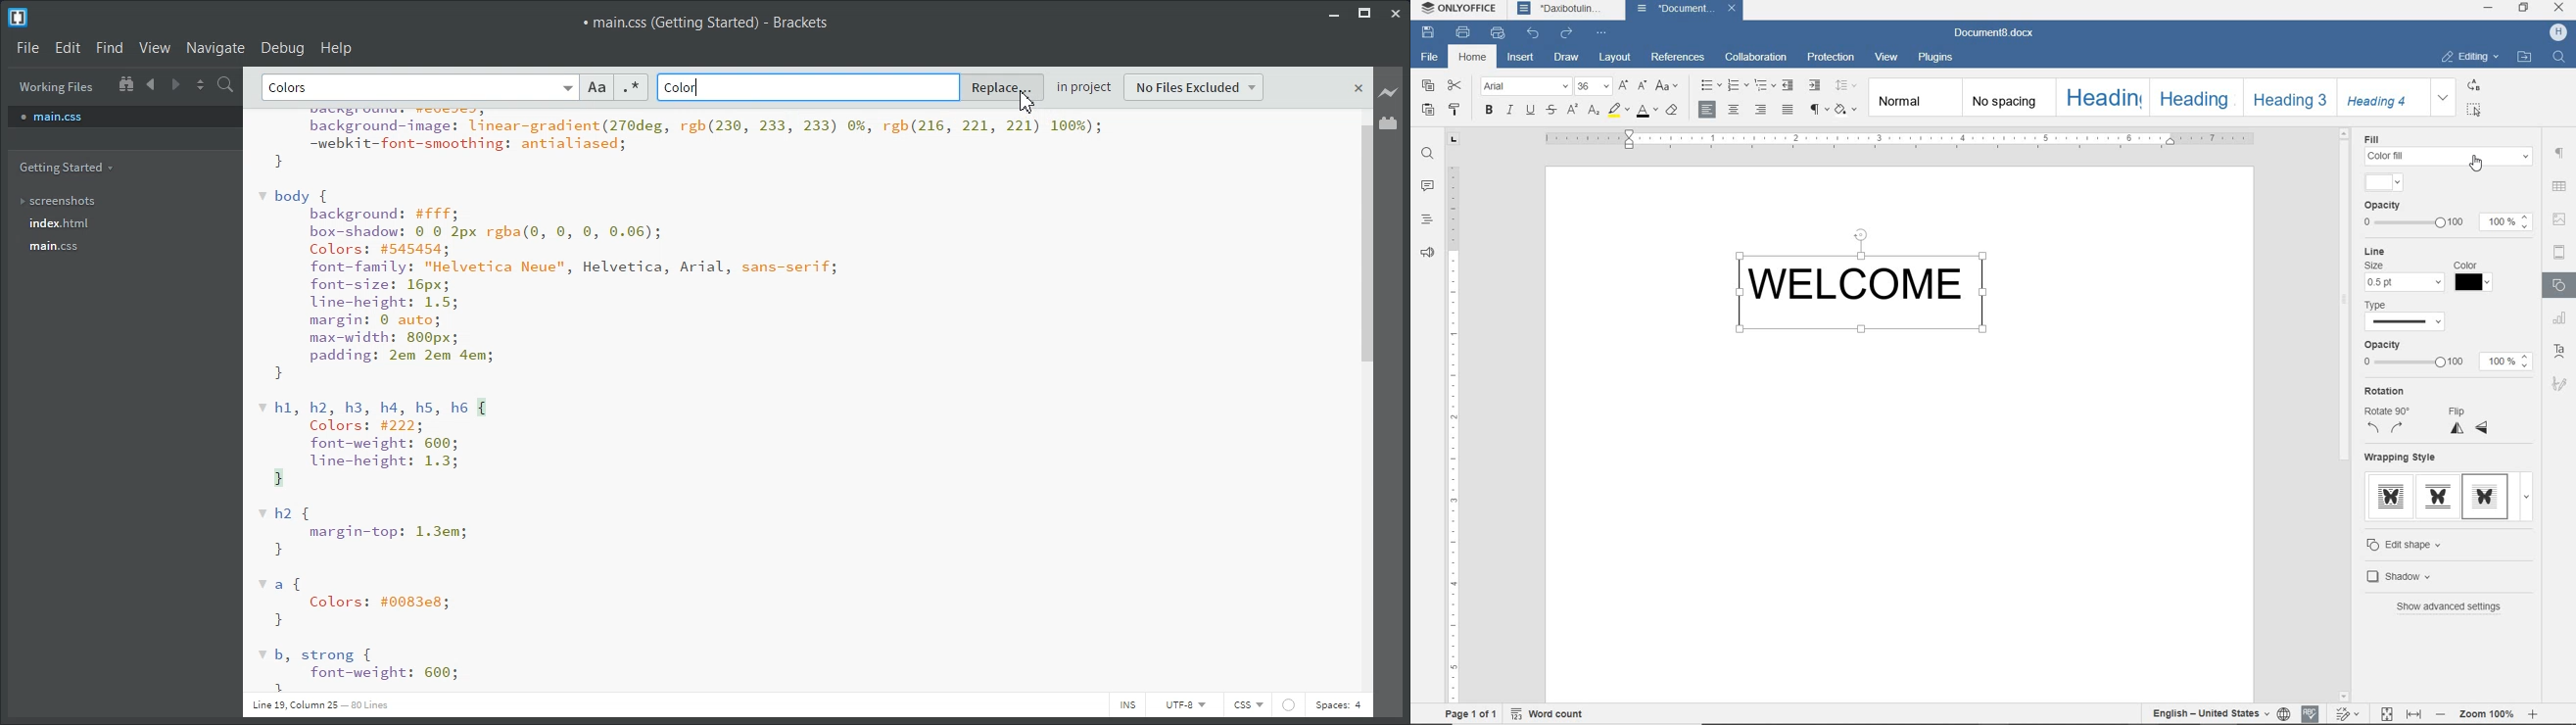  I want to click on ALIGN CENTER, so click(1735, 110).